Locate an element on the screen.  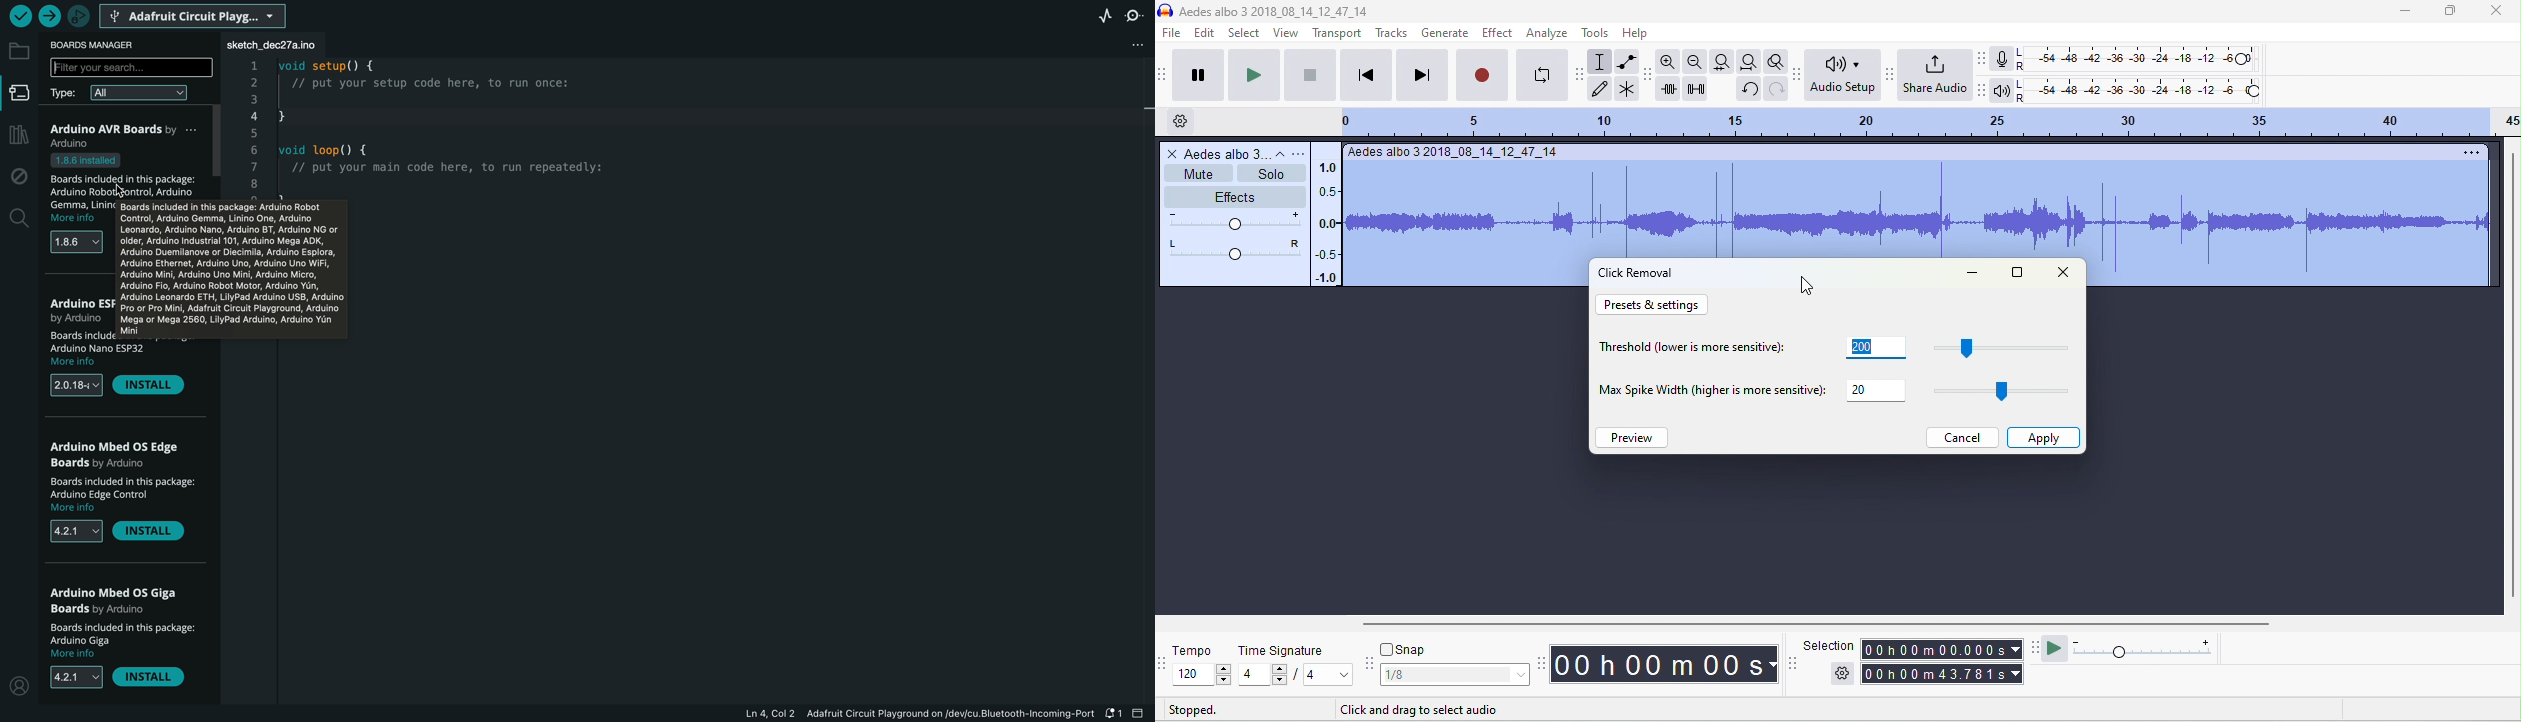
maximize is located at coordinates (2019, 272).